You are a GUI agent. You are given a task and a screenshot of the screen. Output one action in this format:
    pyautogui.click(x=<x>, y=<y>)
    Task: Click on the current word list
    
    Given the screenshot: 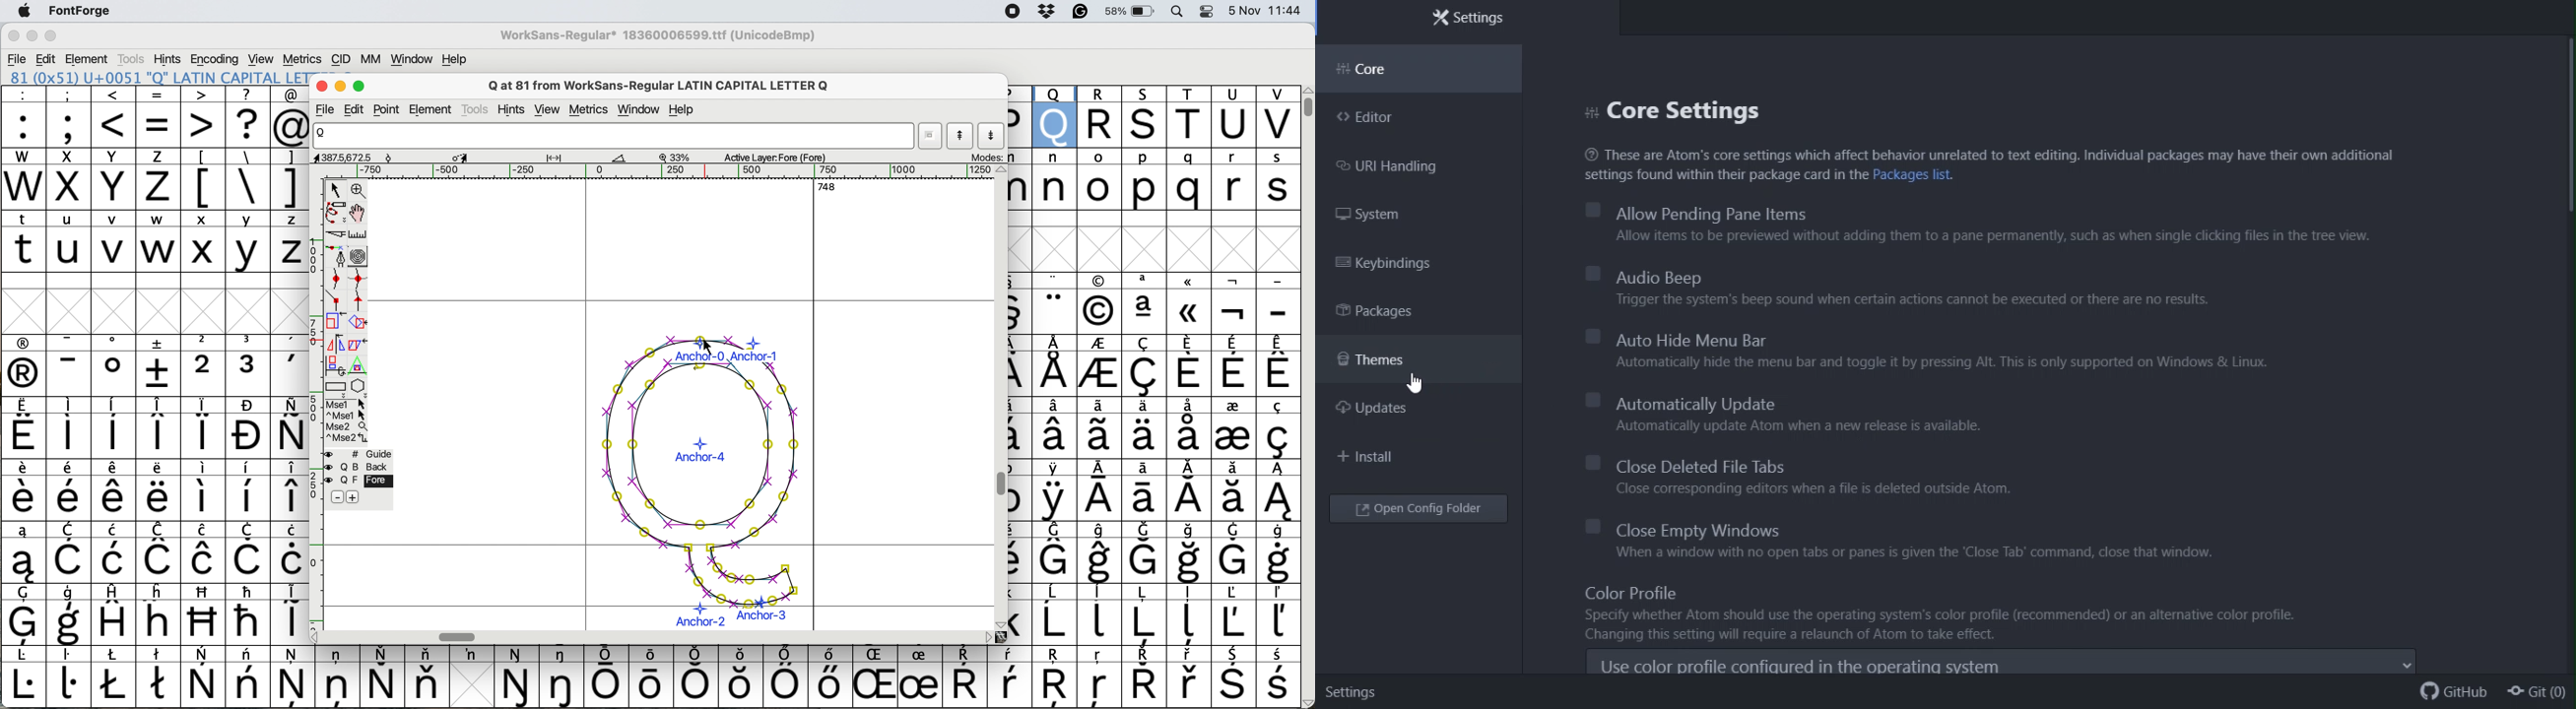 What is the action you would take?
    pyautogui.click(x=931, y=136)
    